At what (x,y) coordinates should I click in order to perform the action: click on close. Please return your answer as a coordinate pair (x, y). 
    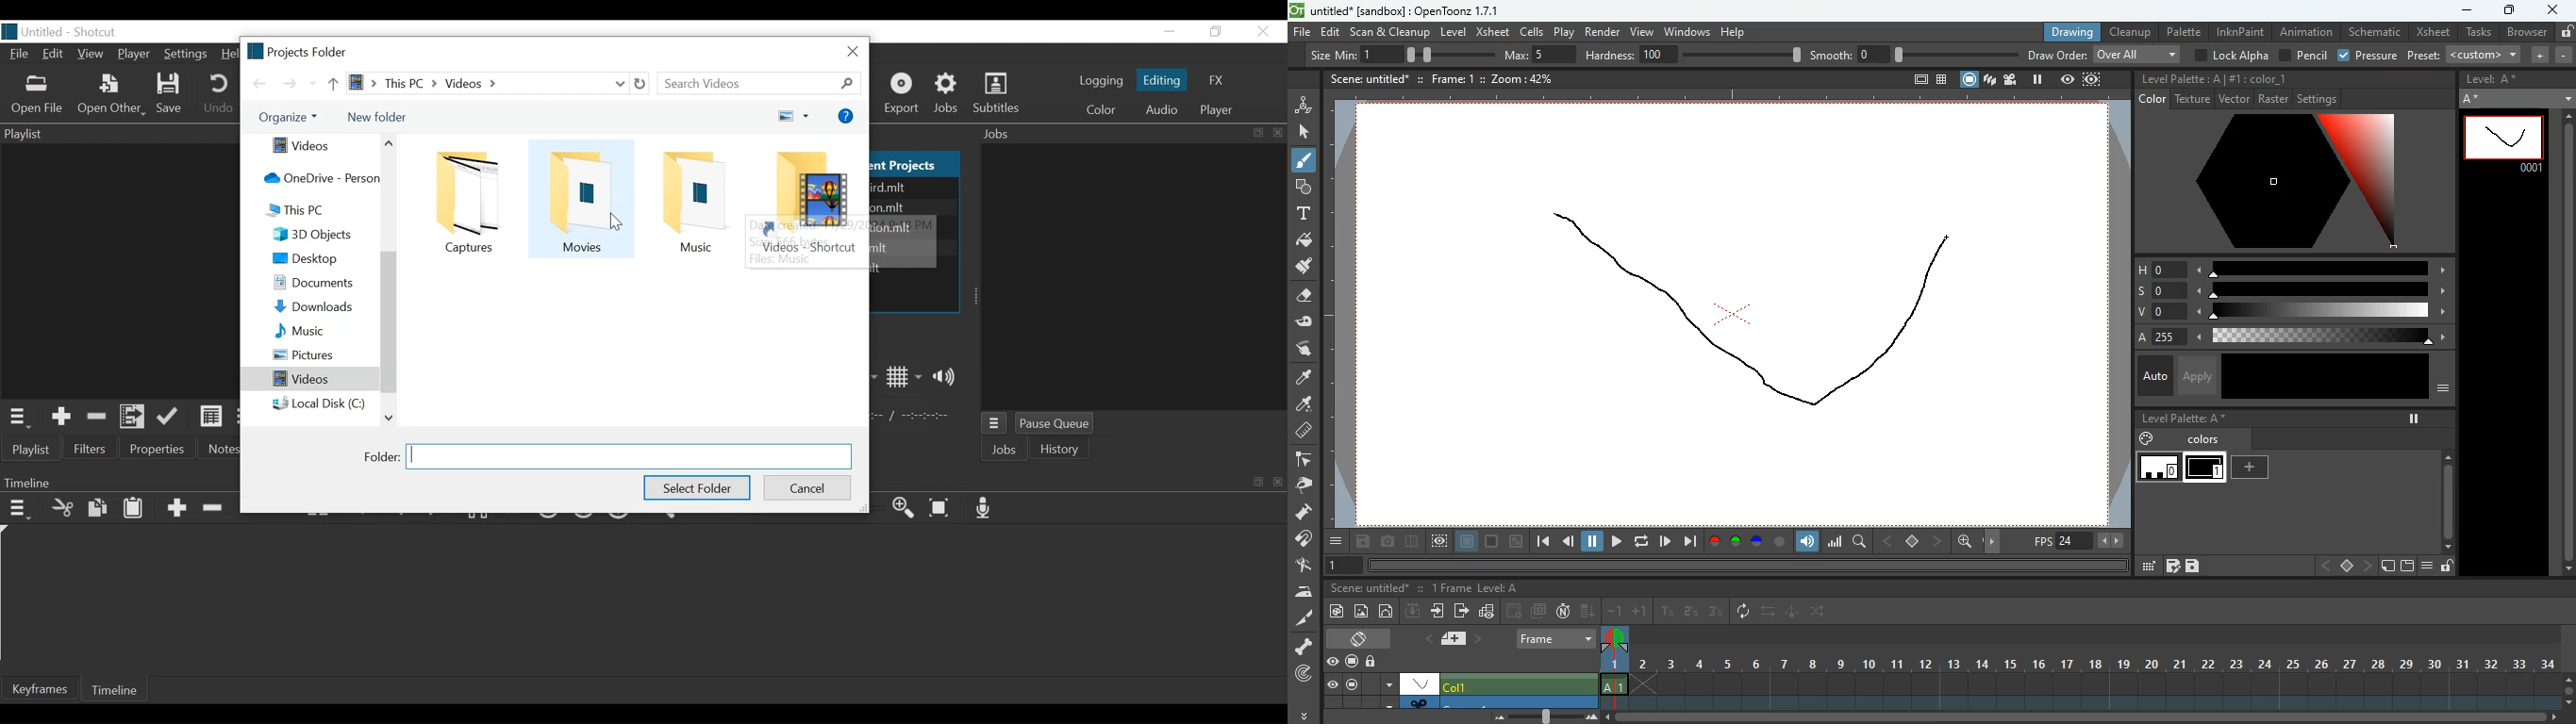
    Looking at the image, I should click on (852, 51).